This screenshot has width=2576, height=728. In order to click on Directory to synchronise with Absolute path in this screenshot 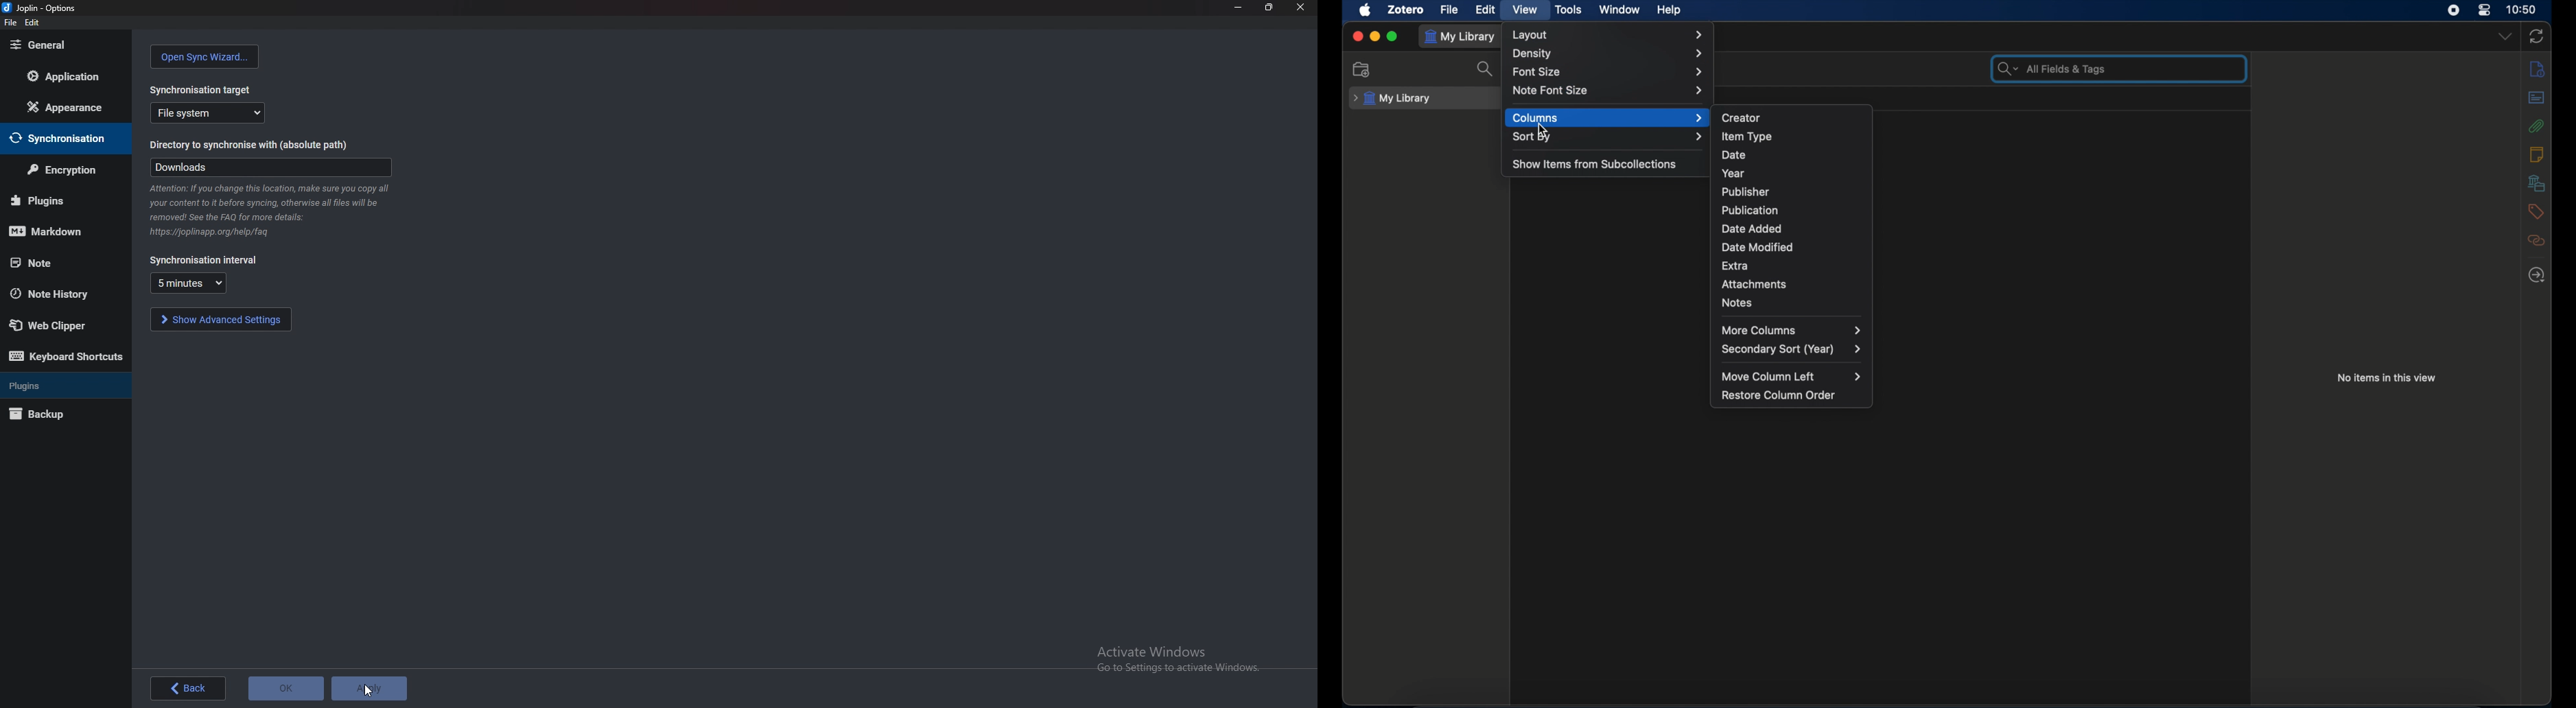, I will do `click(257, 146)`.